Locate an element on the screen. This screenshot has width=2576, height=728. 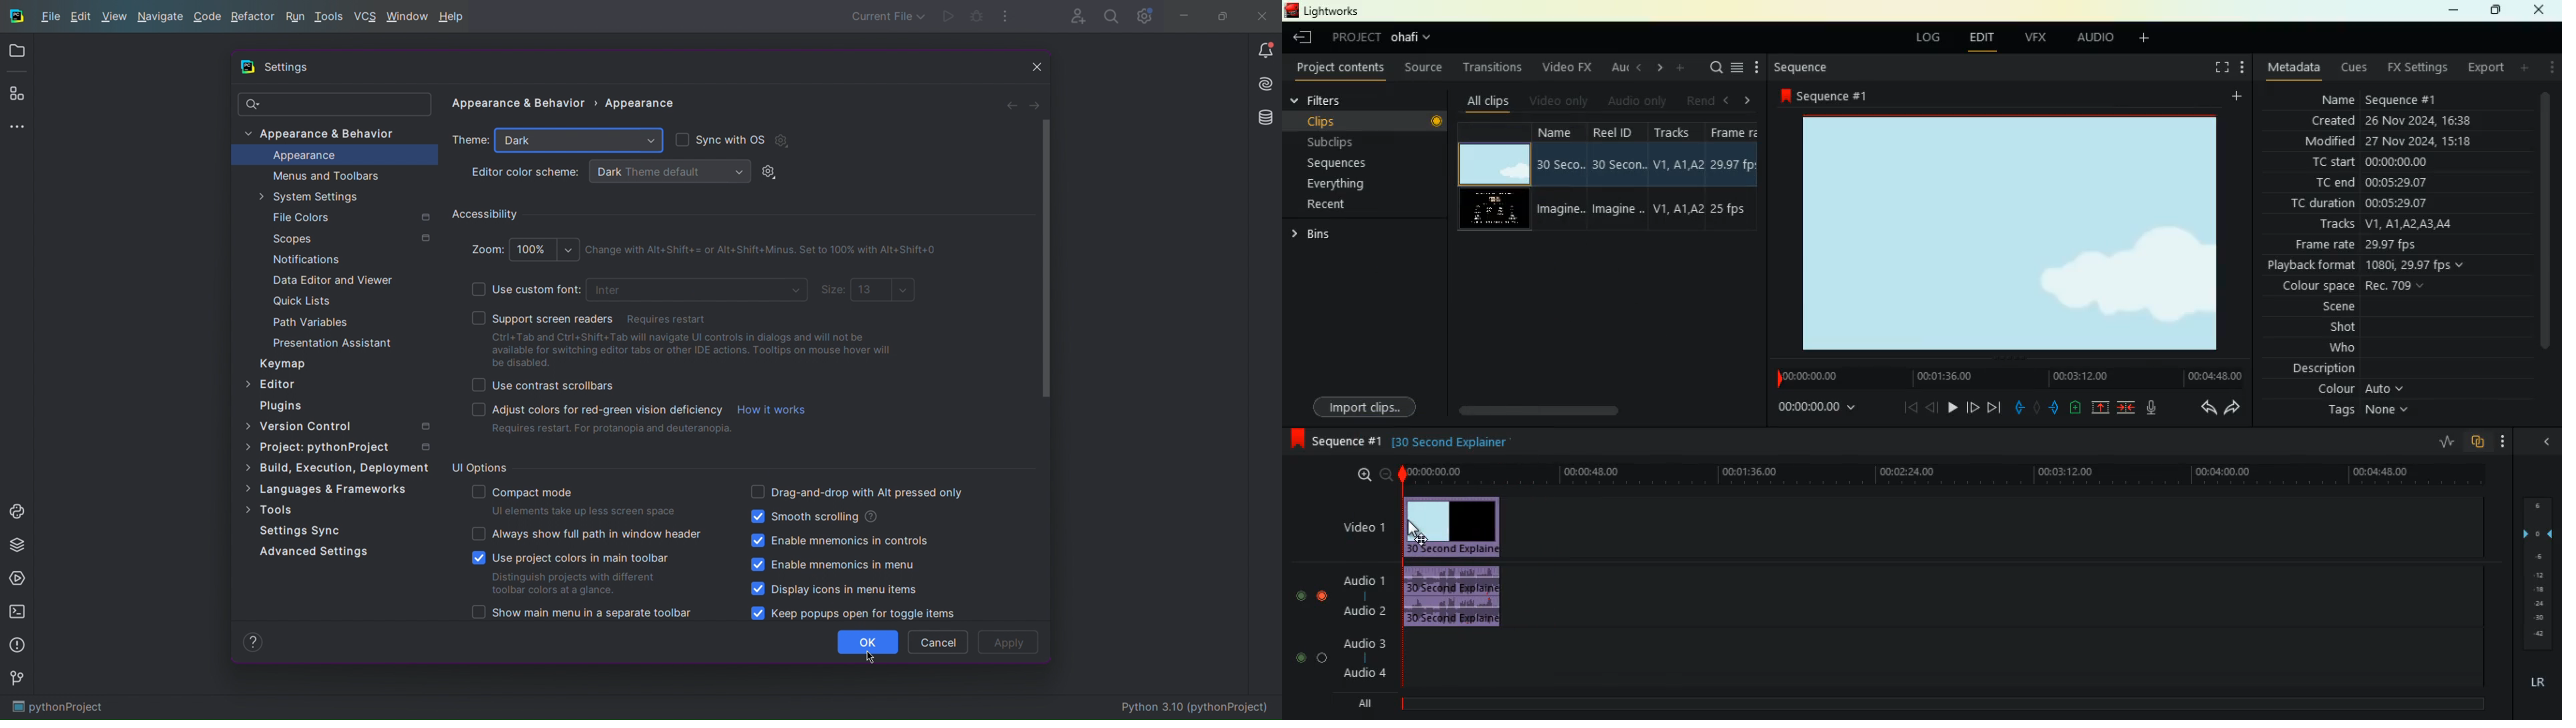
Version Control is located at coordinates (344, 424).